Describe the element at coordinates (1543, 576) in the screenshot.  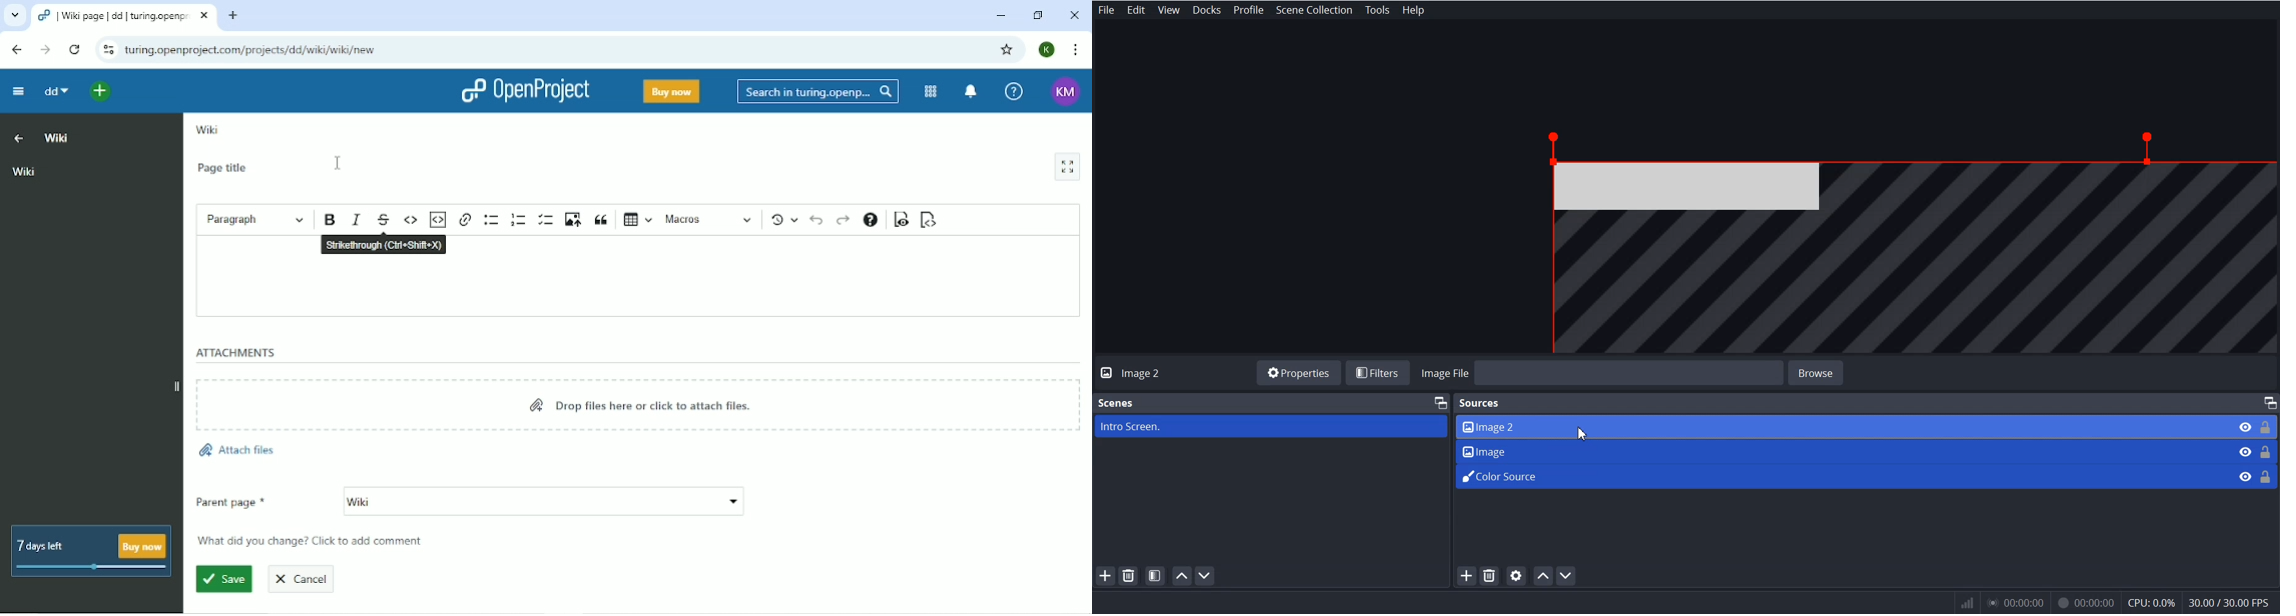
I see `Move Source Up` at that location.